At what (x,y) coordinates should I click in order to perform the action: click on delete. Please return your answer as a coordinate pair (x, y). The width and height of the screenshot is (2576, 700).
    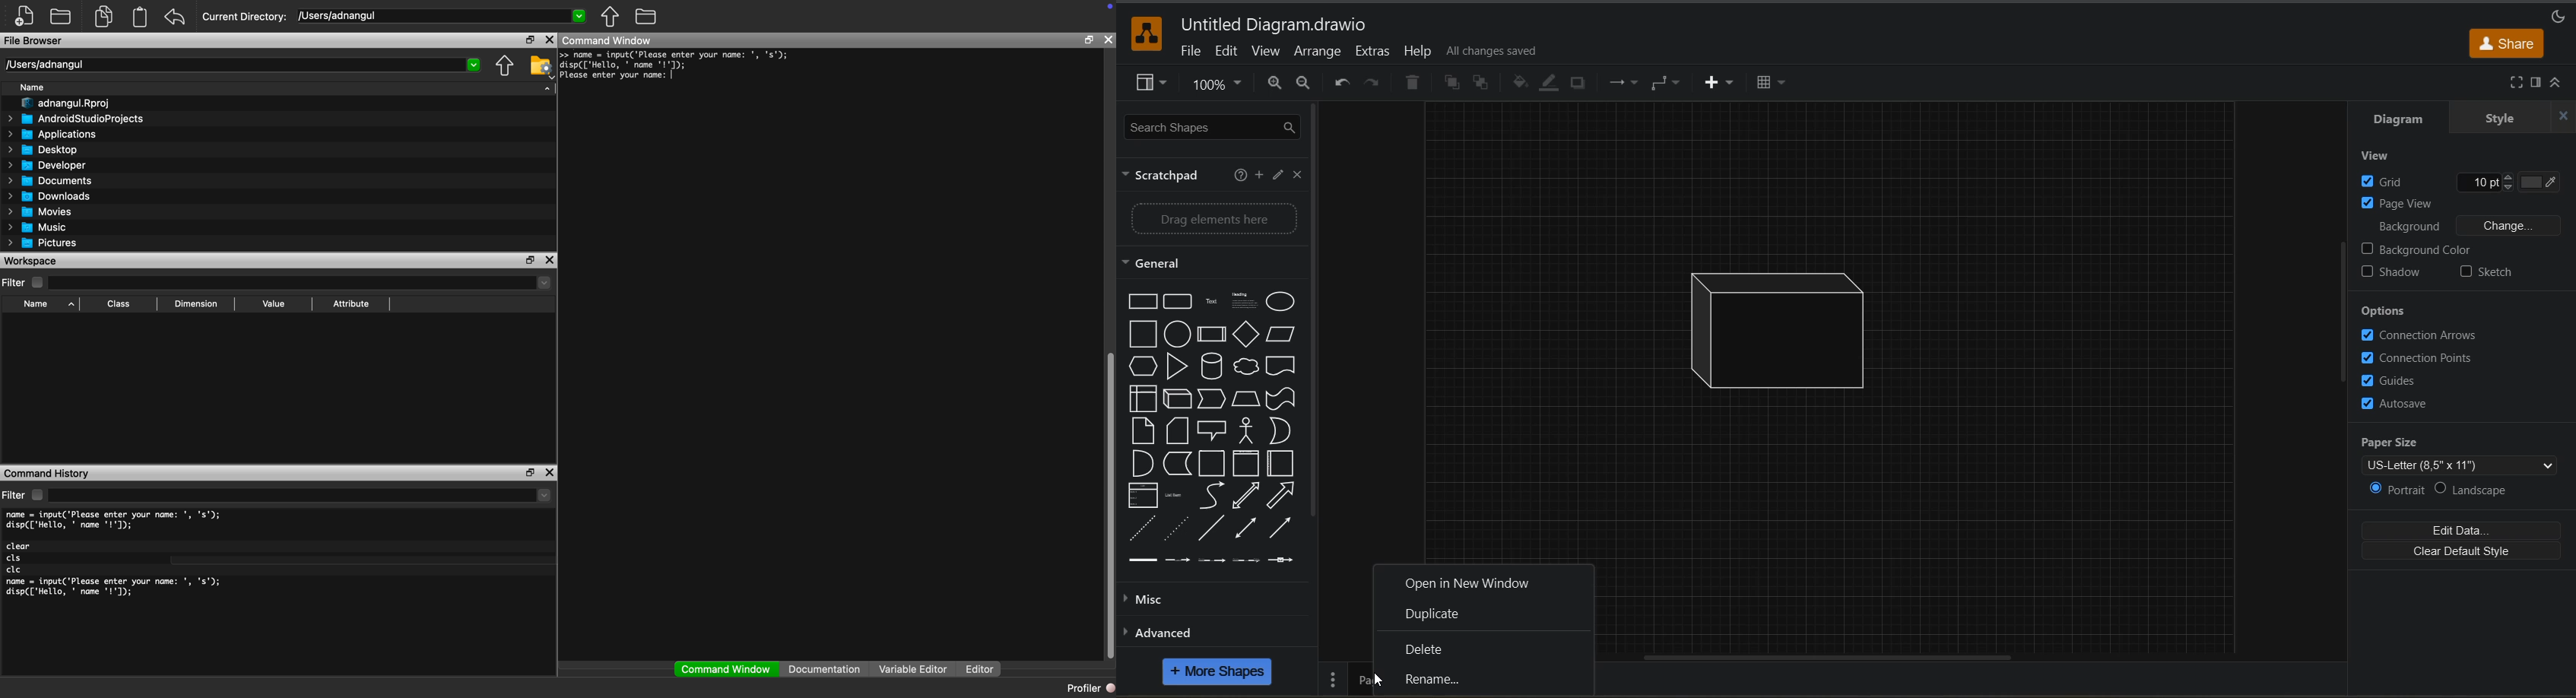
    Looking at the image, I should click on (1439, 650).